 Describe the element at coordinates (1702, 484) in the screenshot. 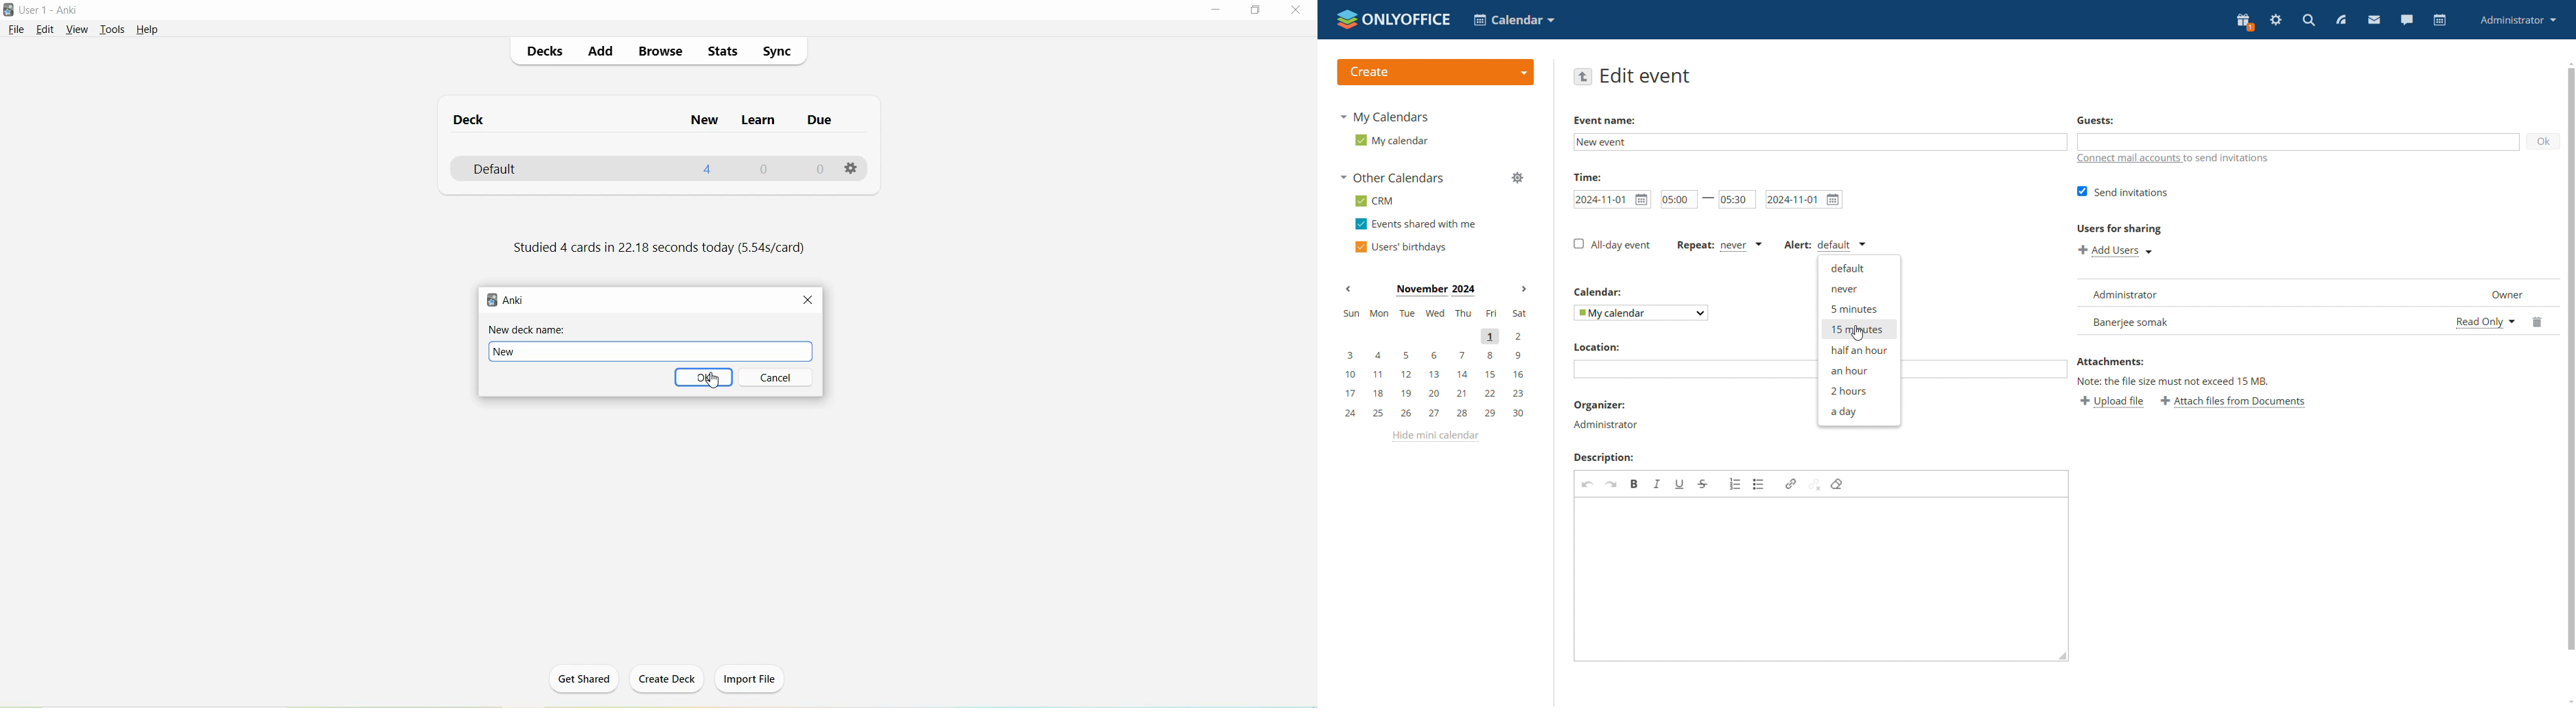

I see `strikethrough` at that location.